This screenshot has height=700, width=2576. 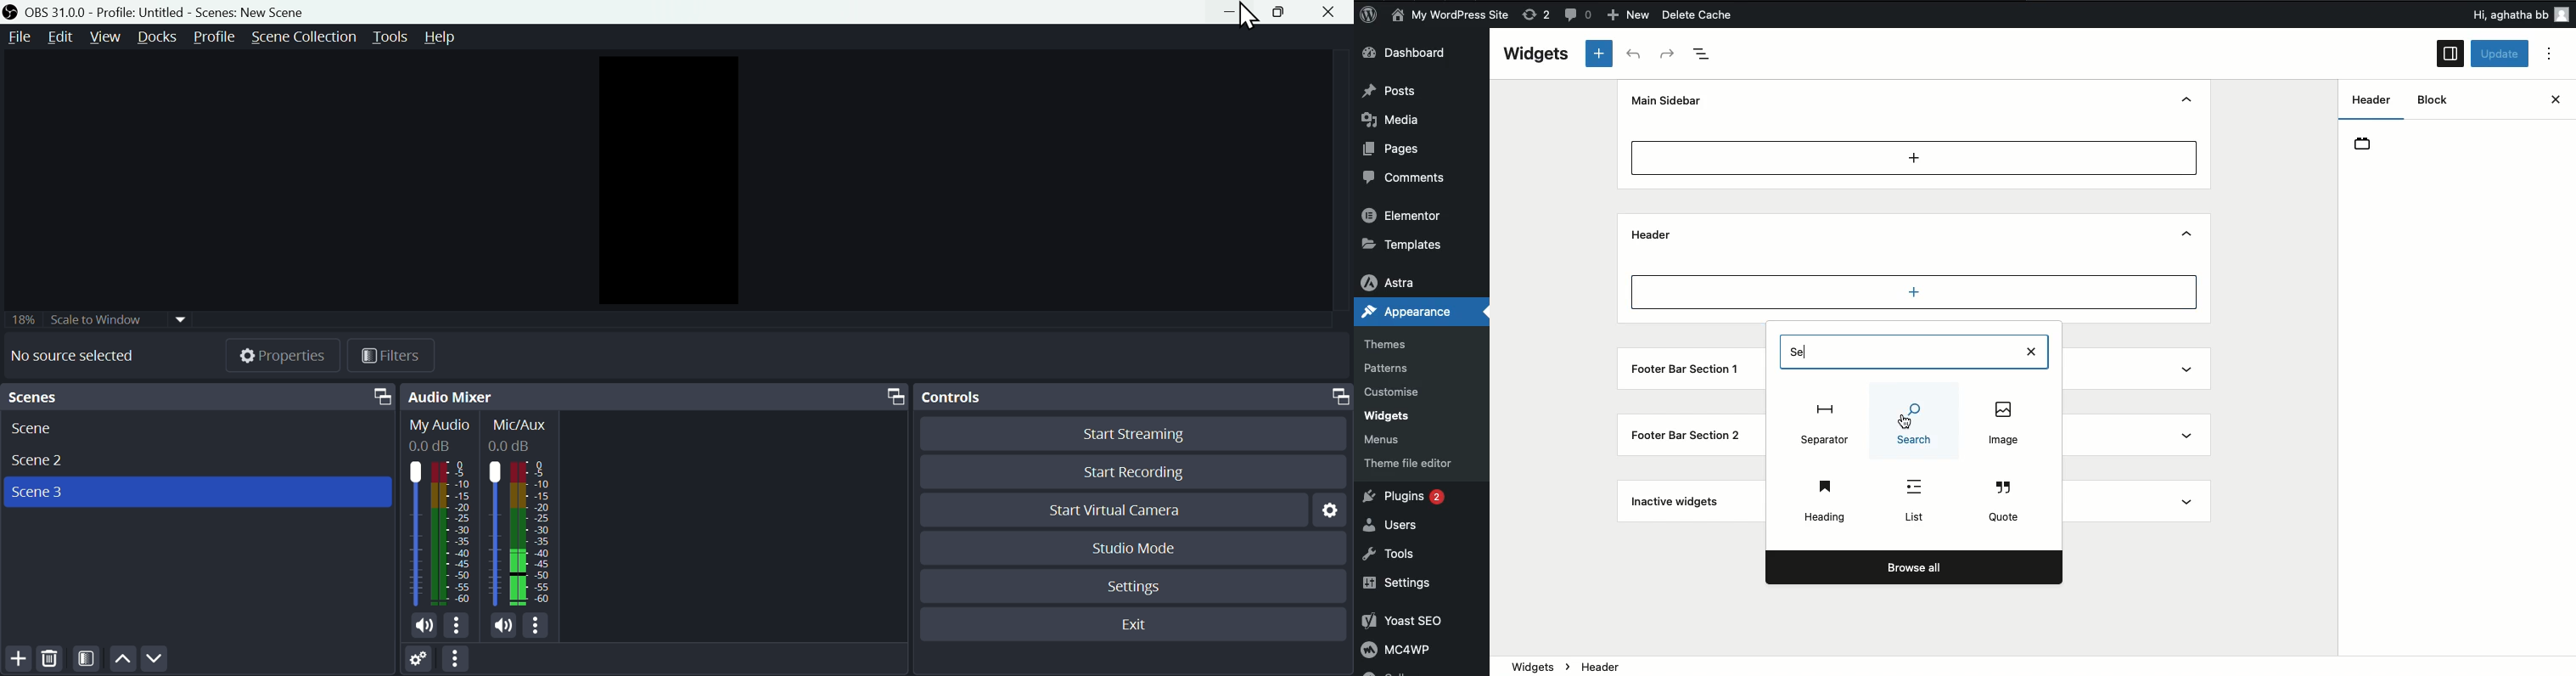 I want to click on Controls, so click(x=1133, y=397).